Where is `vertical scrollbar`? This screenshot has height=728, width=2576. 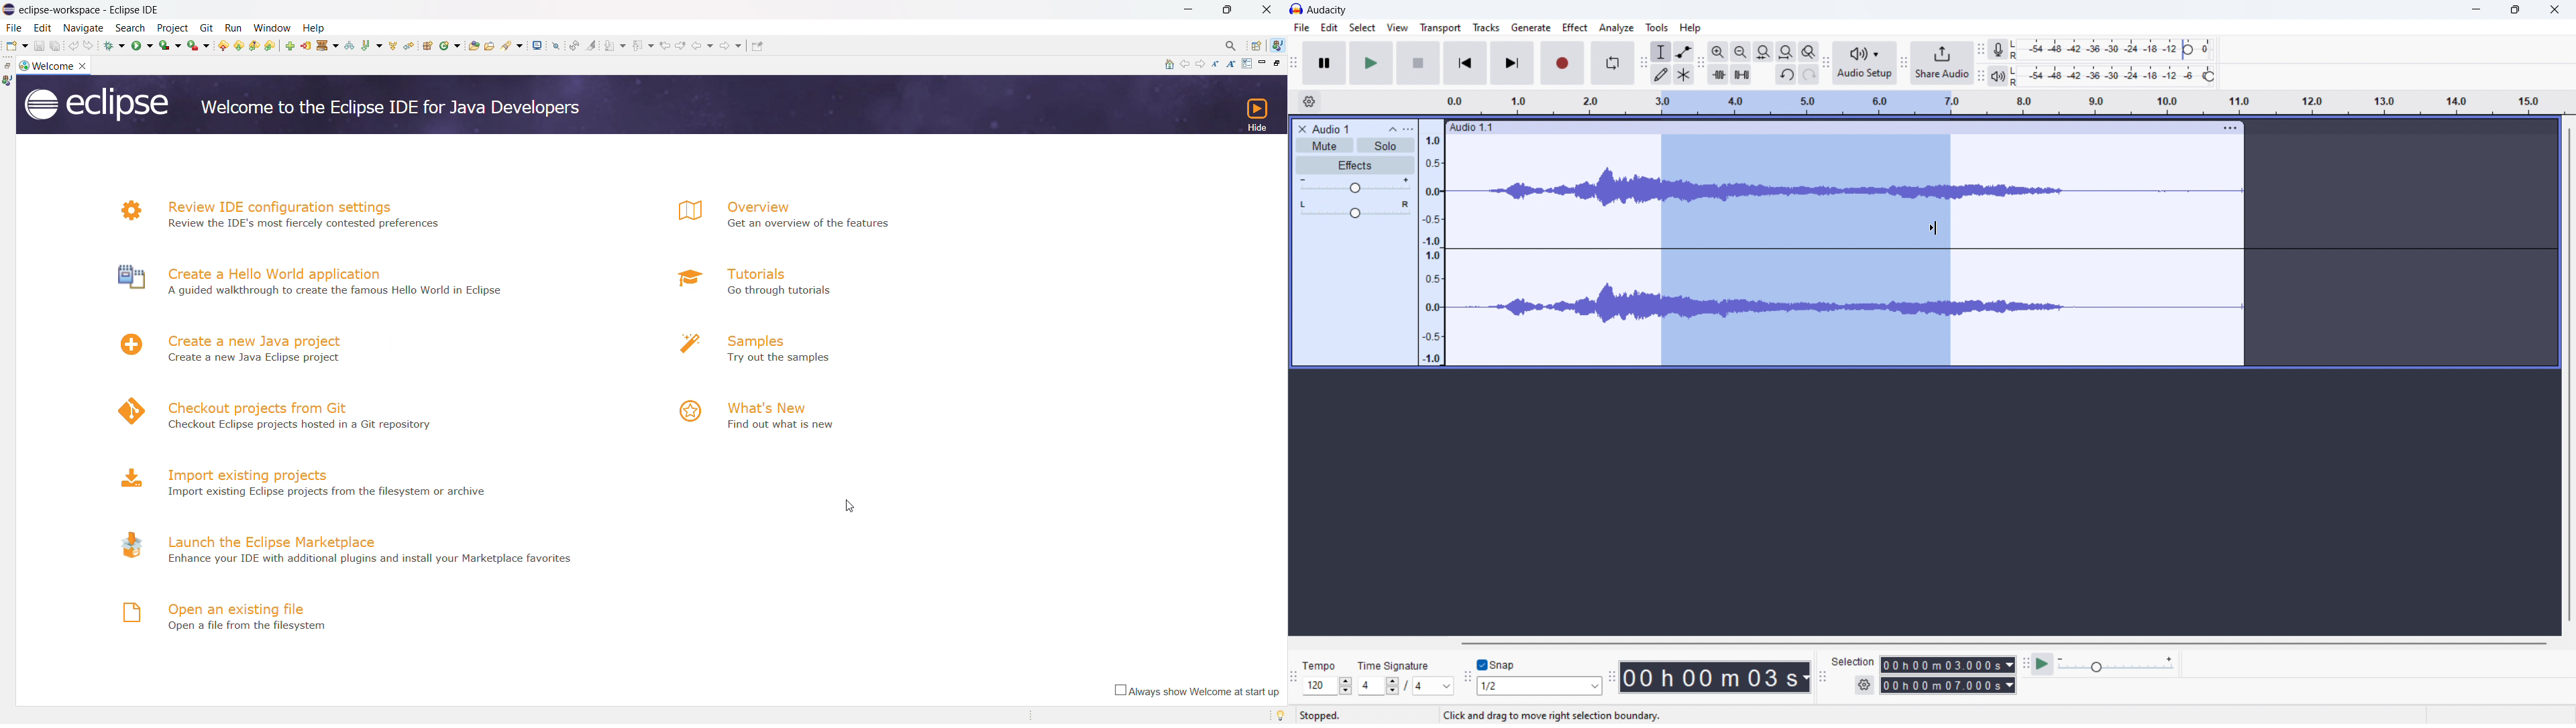
vertical scrollbar is located at coordinates (2568, 376).